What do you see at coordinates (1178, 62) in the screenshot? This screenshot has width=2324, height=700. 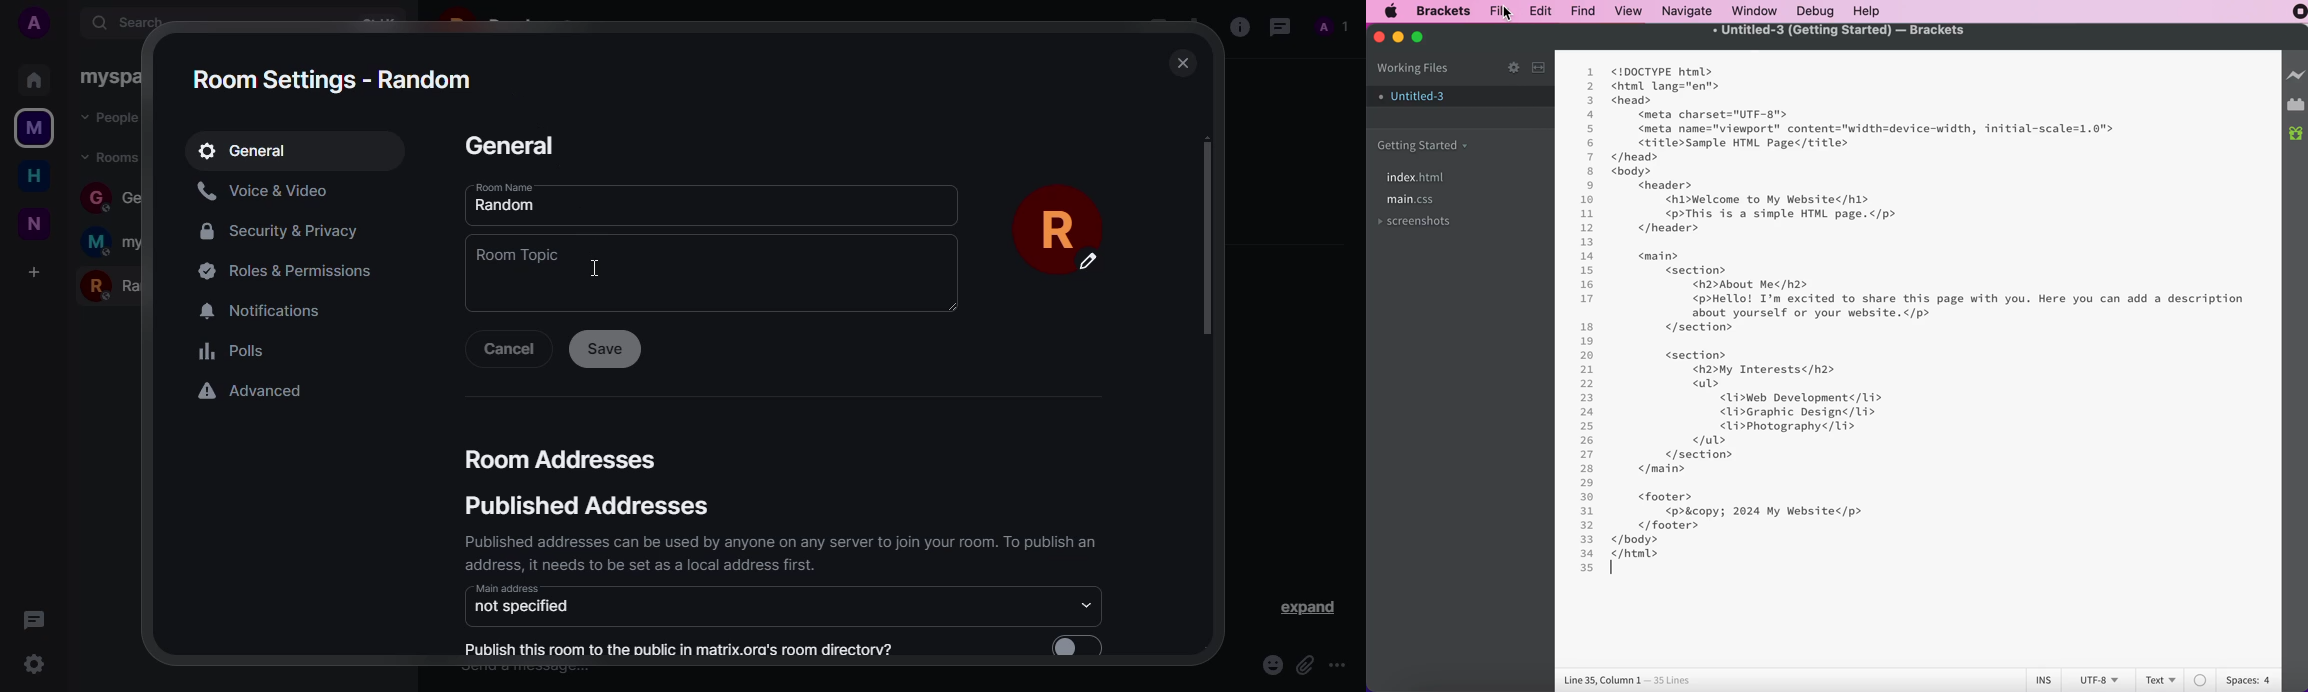 I see `close` at bounding box center [1178, 62].